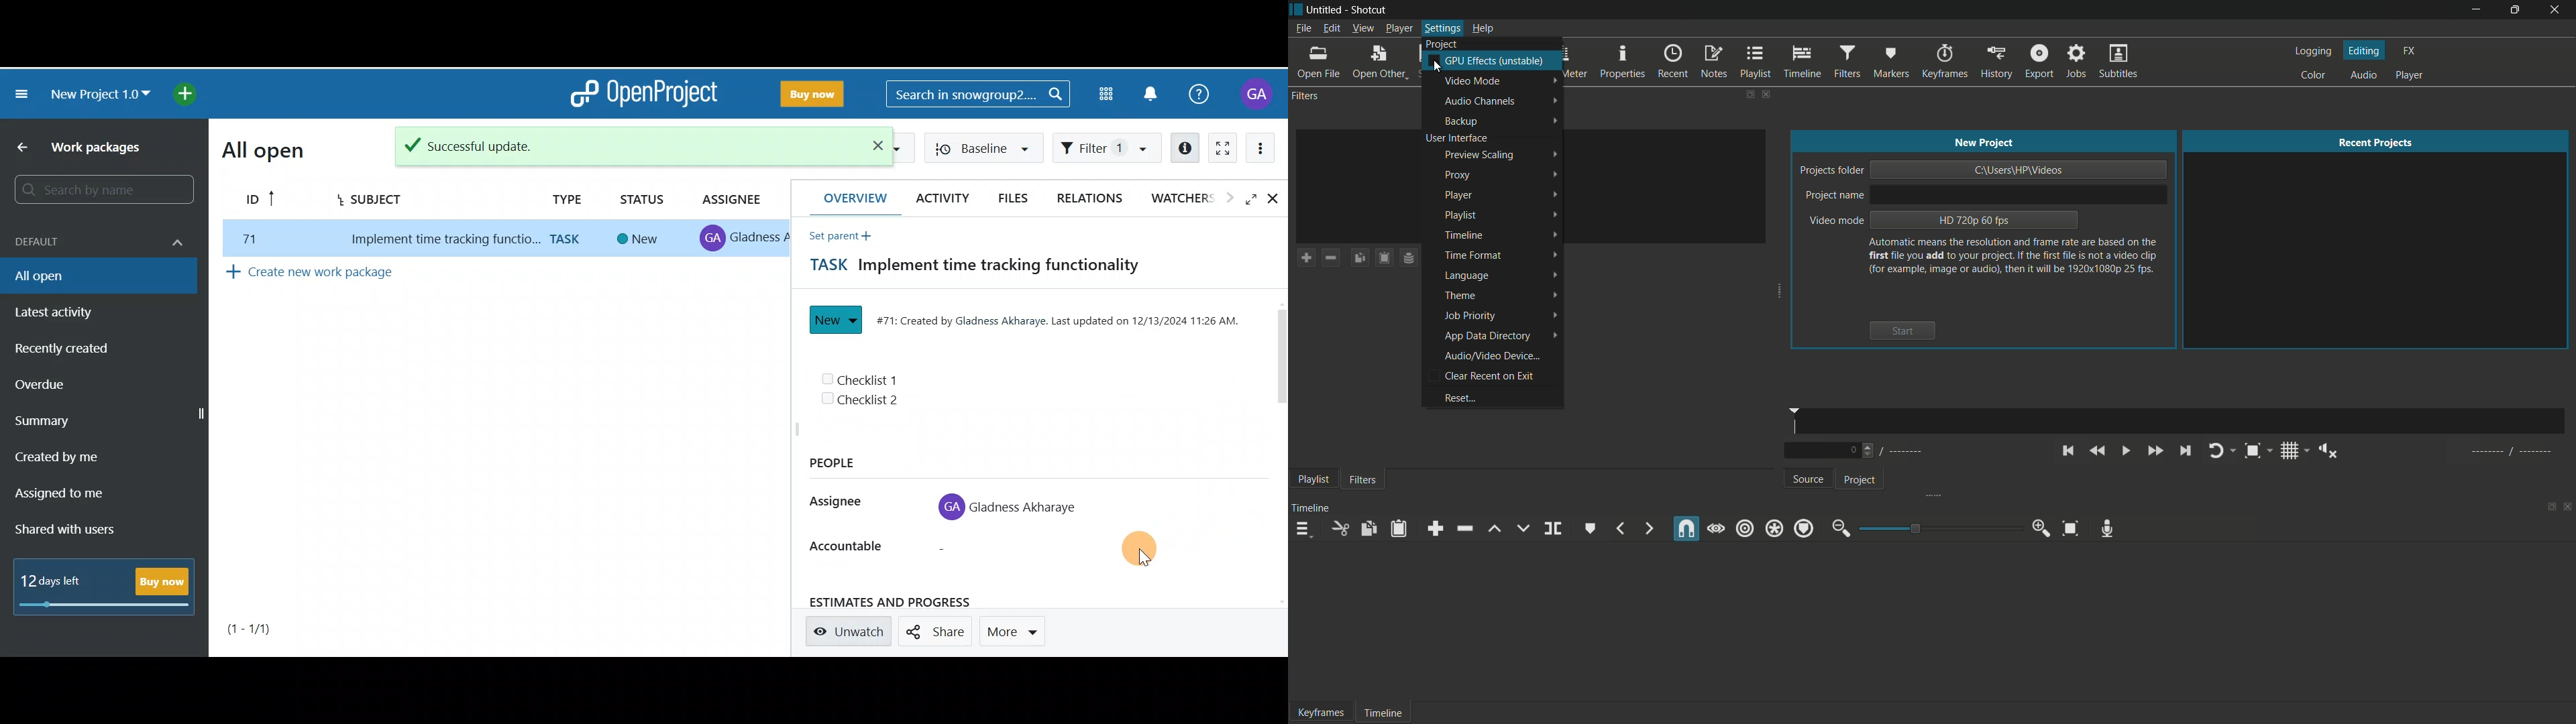 The width and height of the screenshot is (2576, 728). Describe the element at coordinates (1474, 82) in the screenshot. I see `video mode` at that location.